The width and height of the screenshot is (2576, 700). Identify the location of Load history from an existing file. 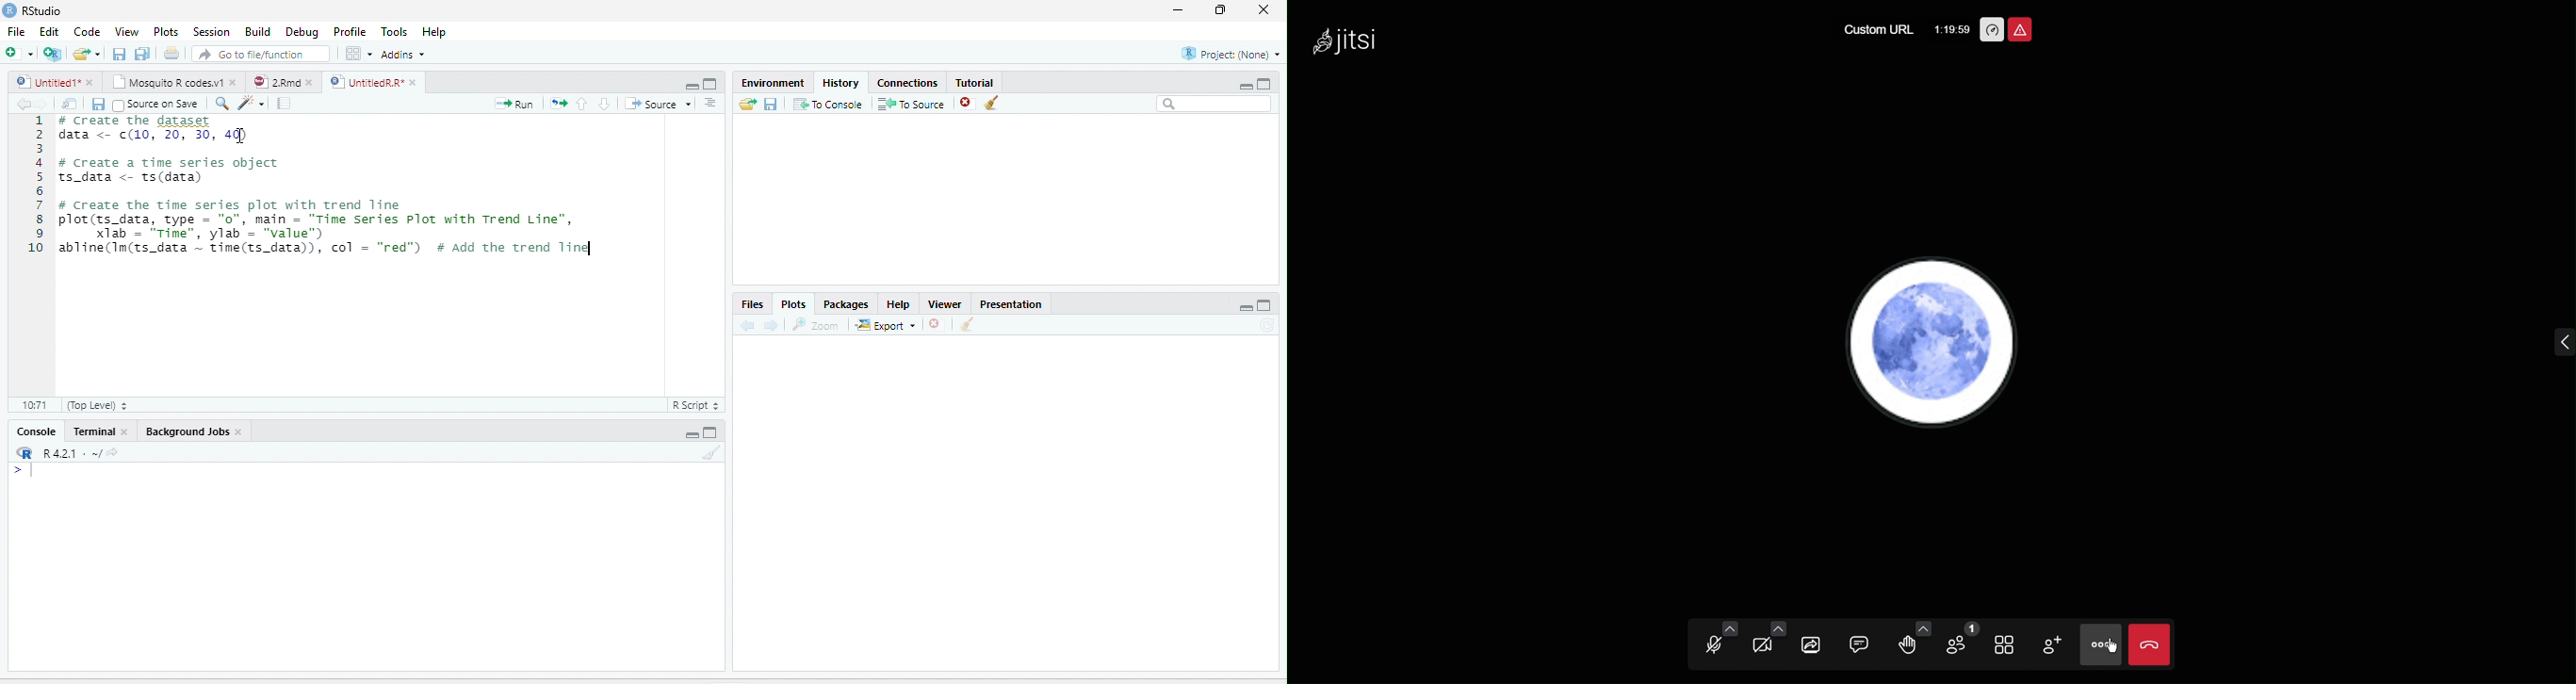
(747, 104).